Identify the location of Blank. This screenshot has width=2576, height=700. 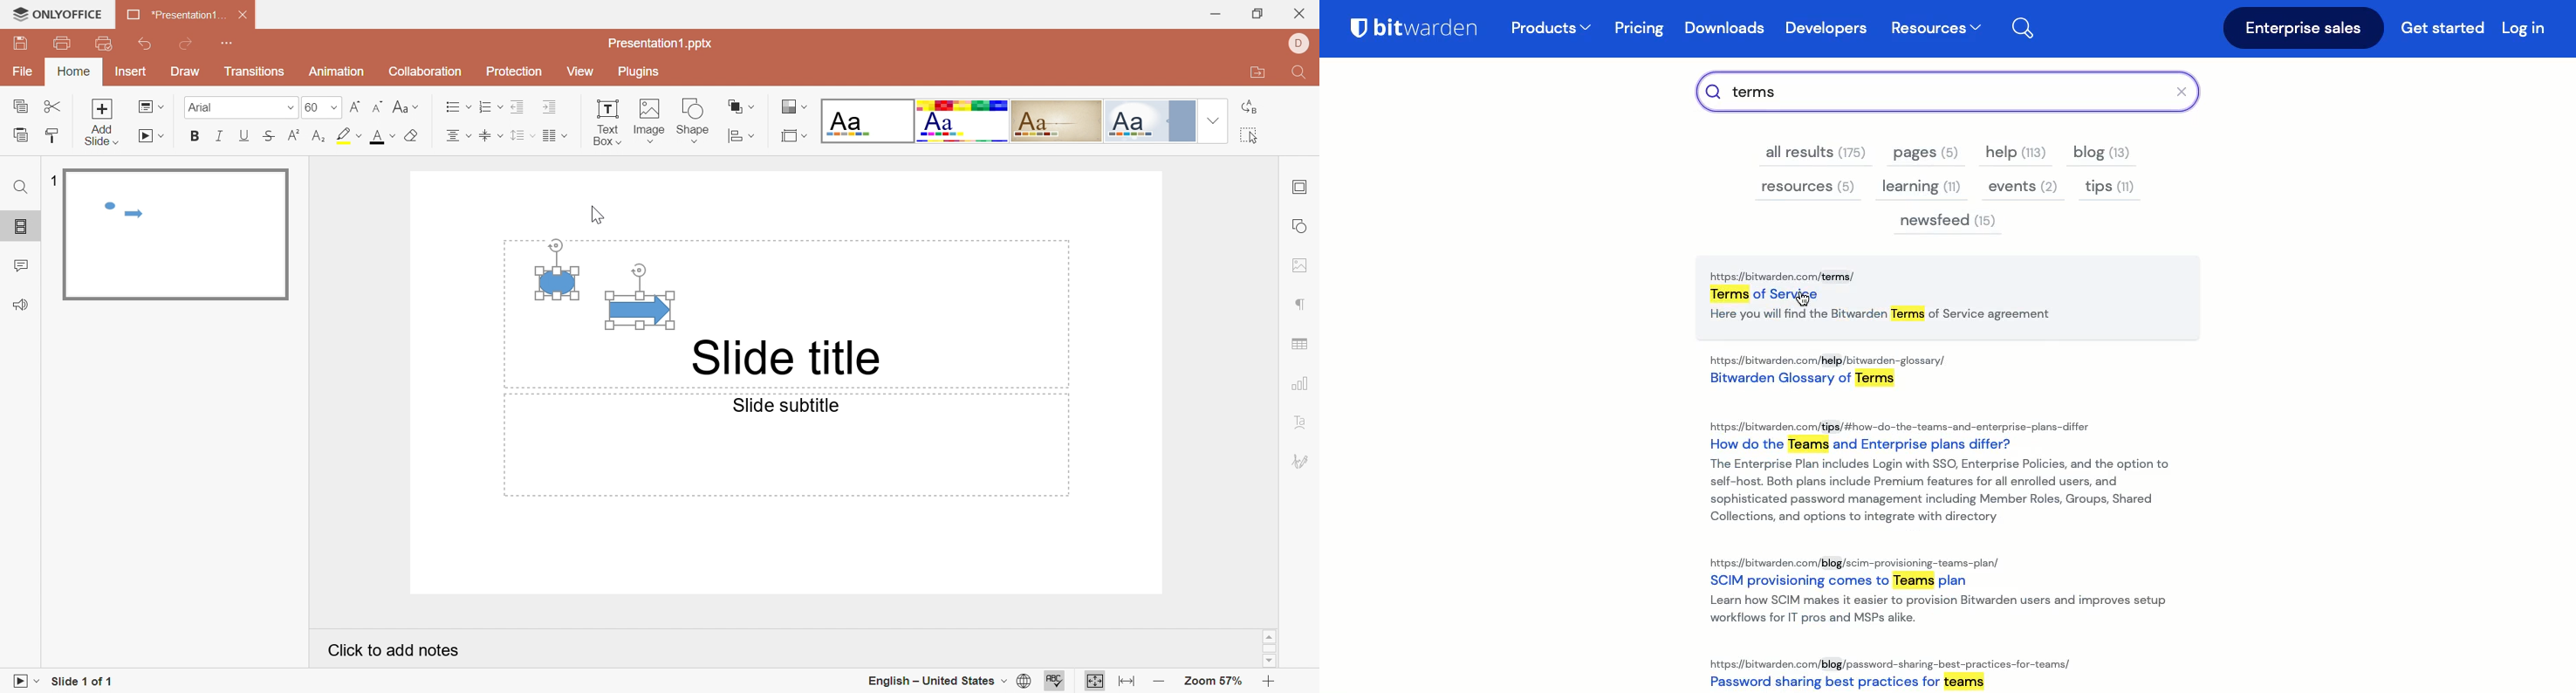
(868, 122).